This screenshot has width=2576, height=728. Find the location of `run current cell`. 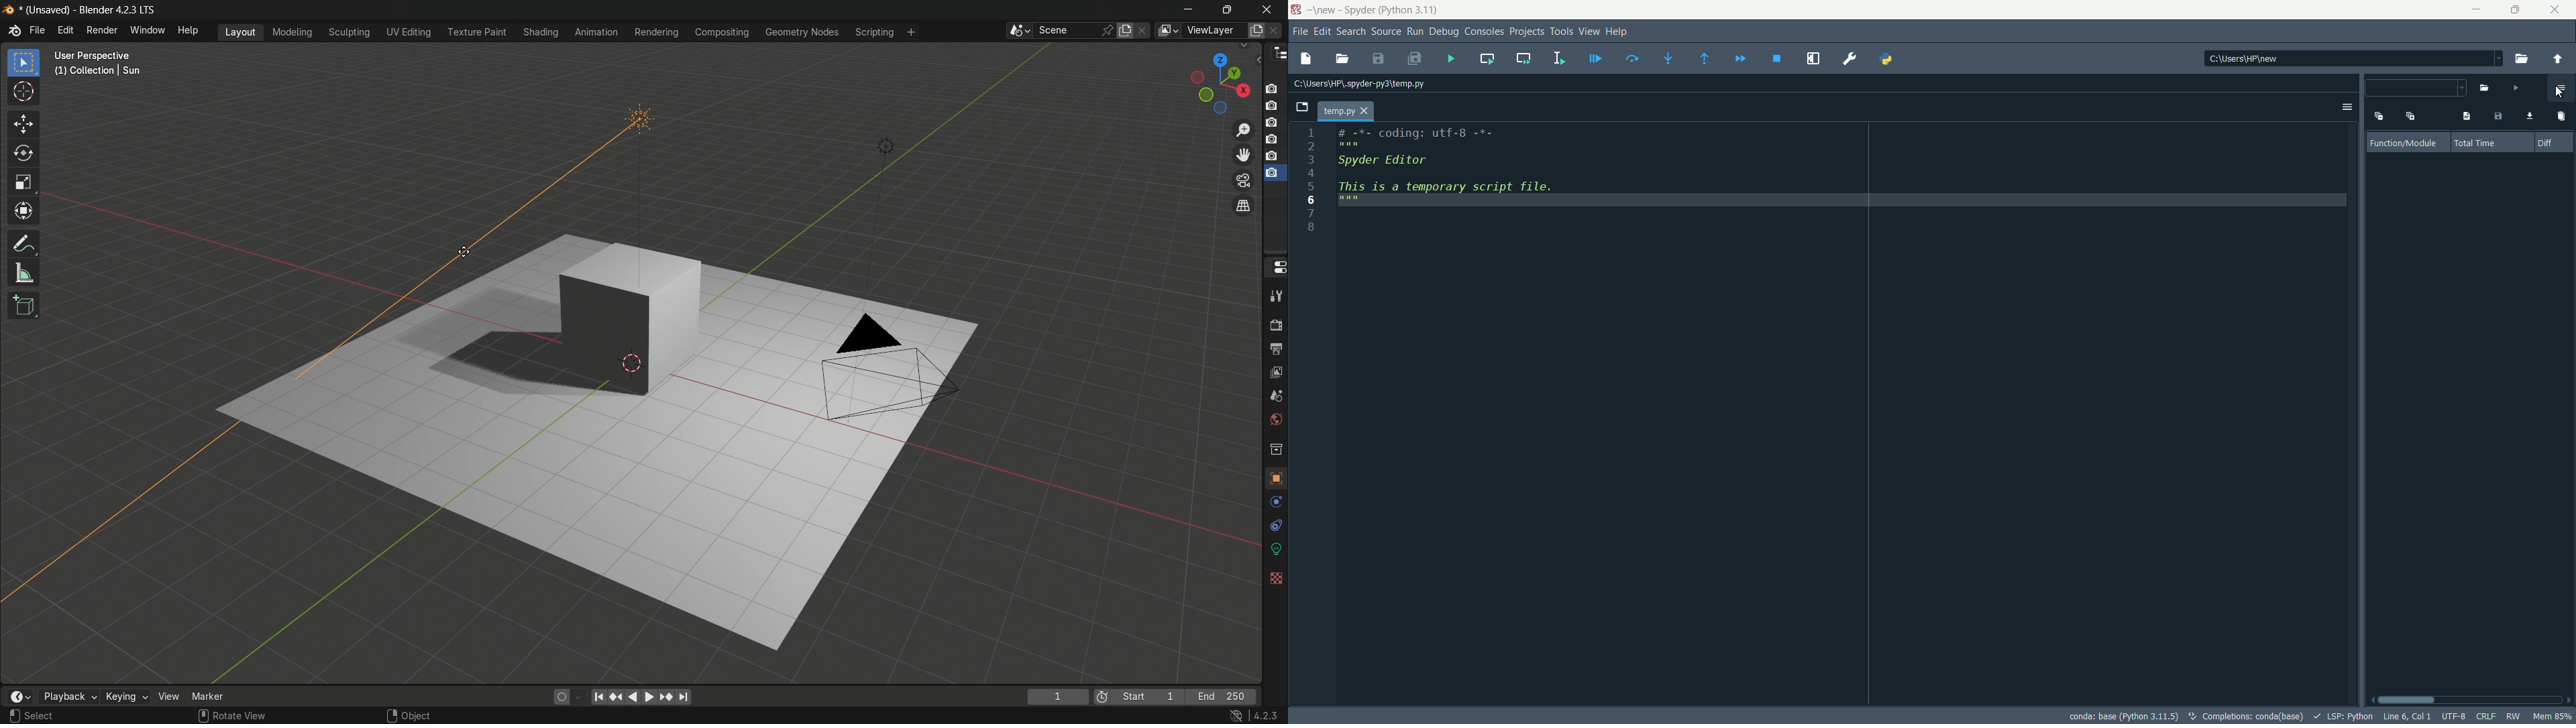

run current cell is located at coordinates (1487, 60).